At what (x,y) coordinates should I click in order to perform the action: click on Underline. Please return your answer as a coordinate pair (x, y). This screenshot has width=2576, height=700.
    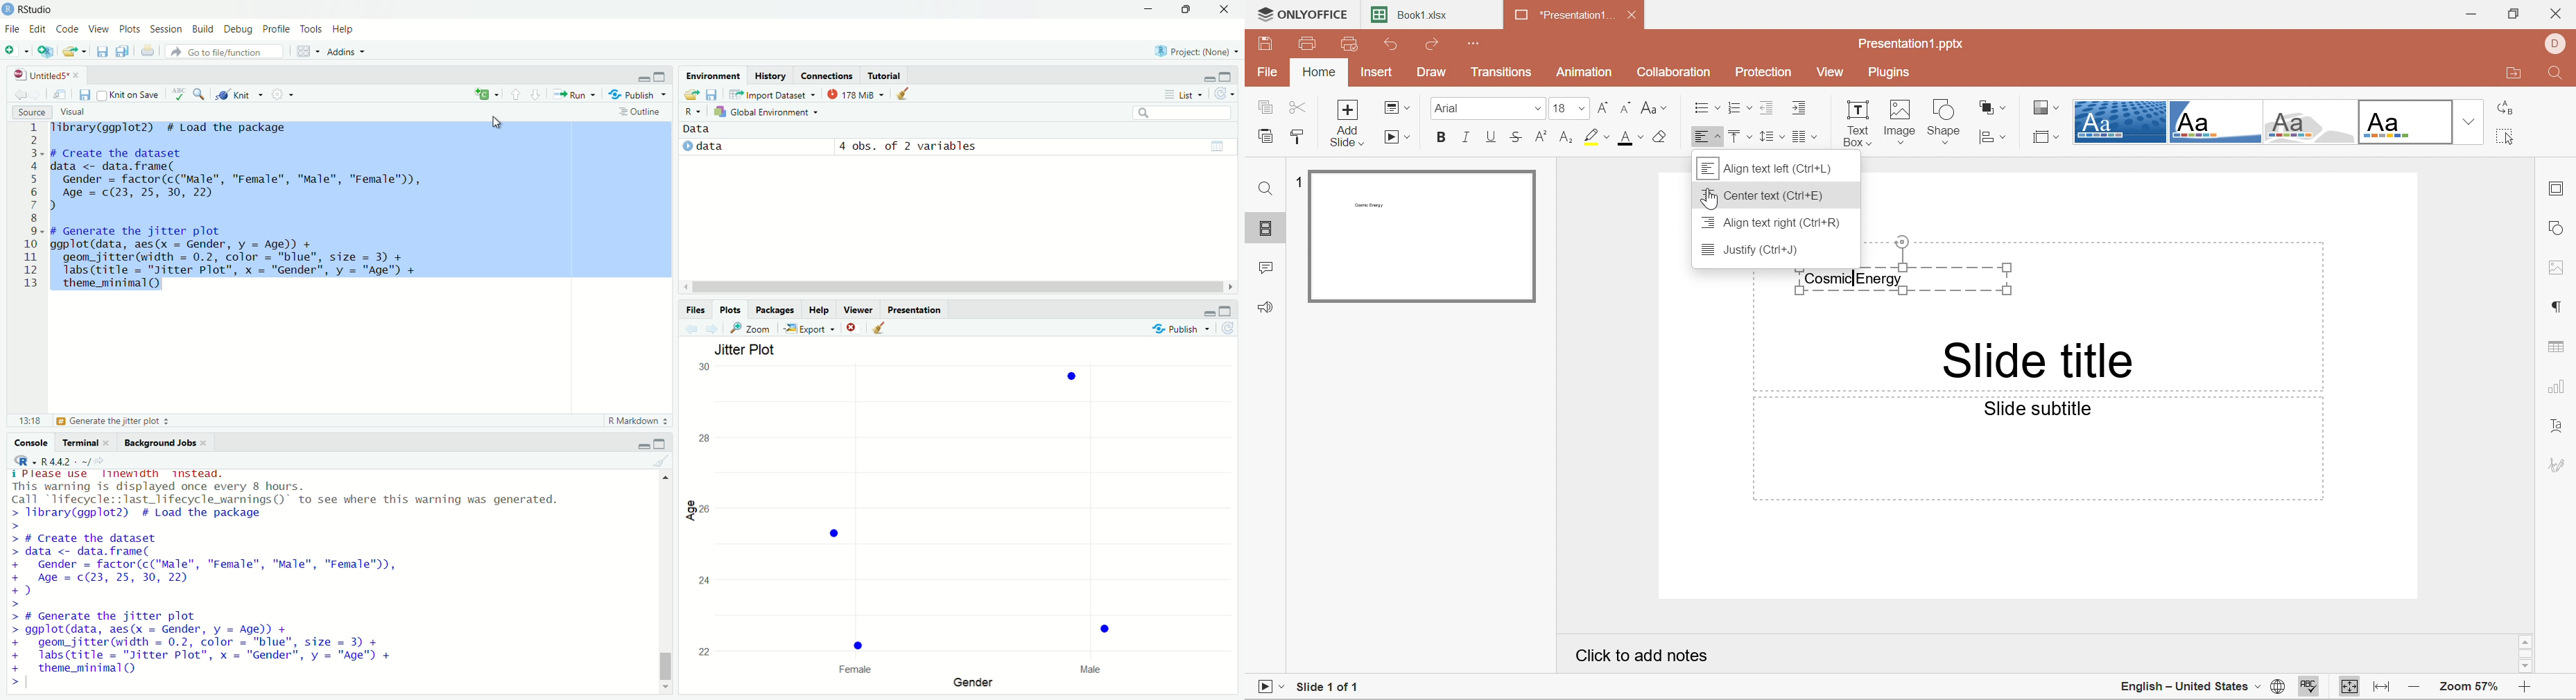
    Looking at the image, I should click on (1491, 137).